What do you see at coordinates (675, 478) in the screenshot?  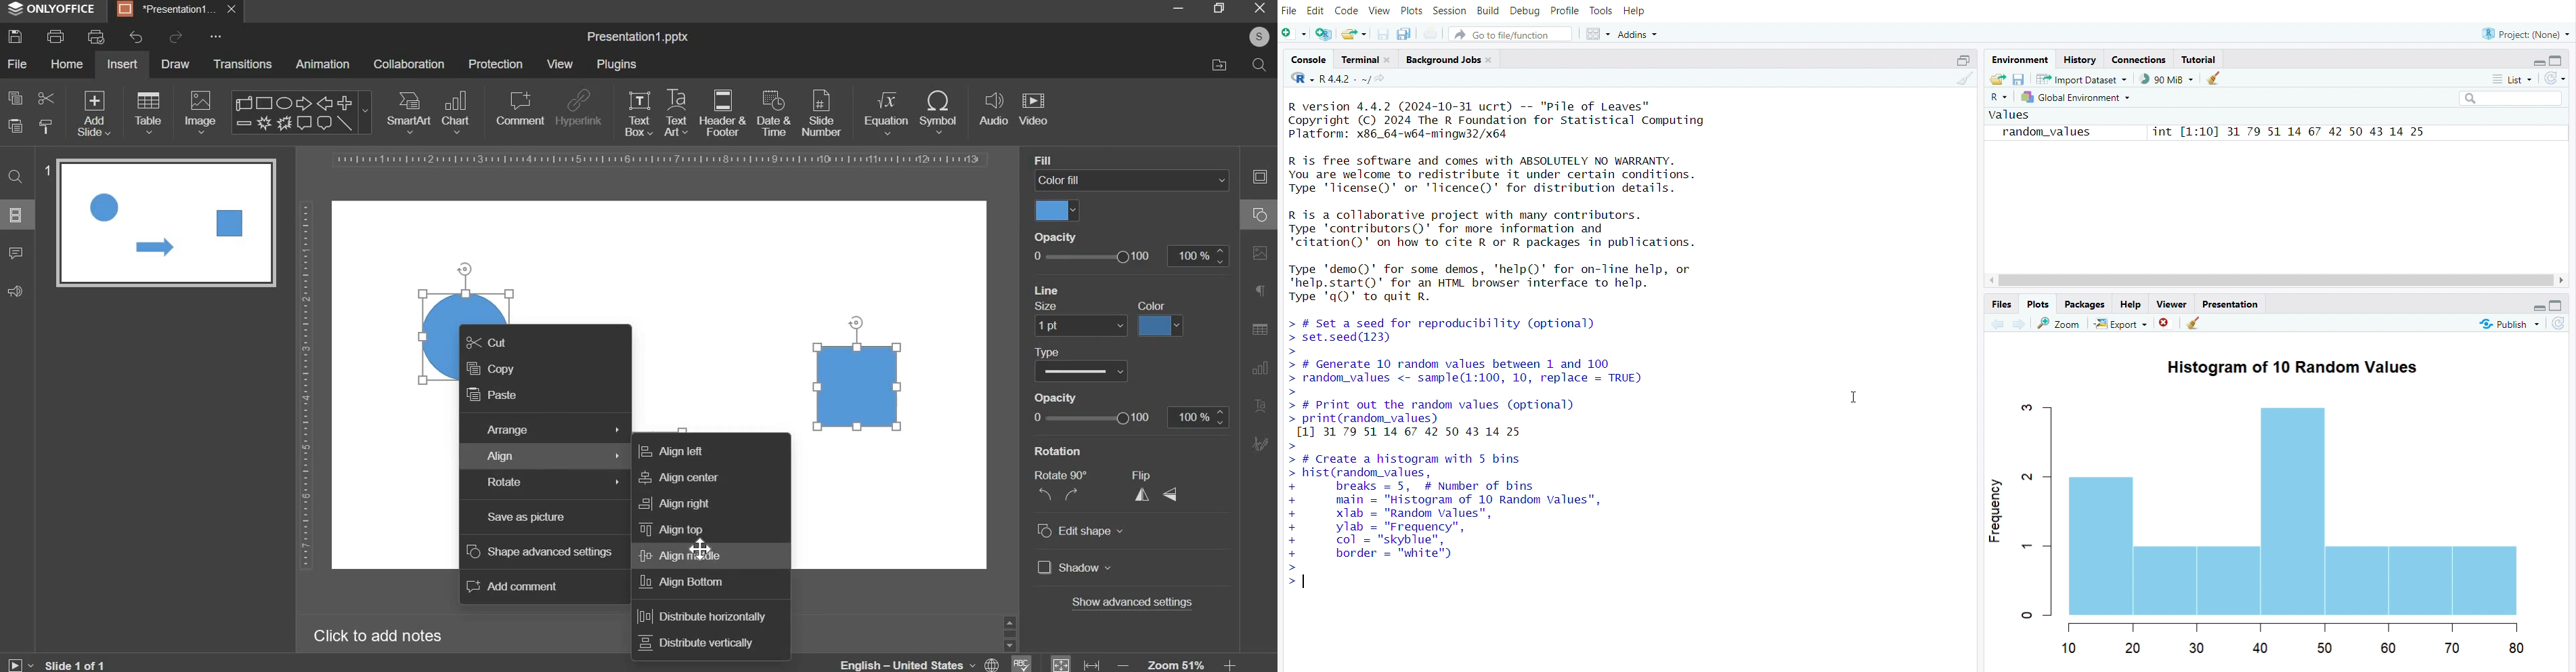 I see `align center` at bounding box center [675, 478].